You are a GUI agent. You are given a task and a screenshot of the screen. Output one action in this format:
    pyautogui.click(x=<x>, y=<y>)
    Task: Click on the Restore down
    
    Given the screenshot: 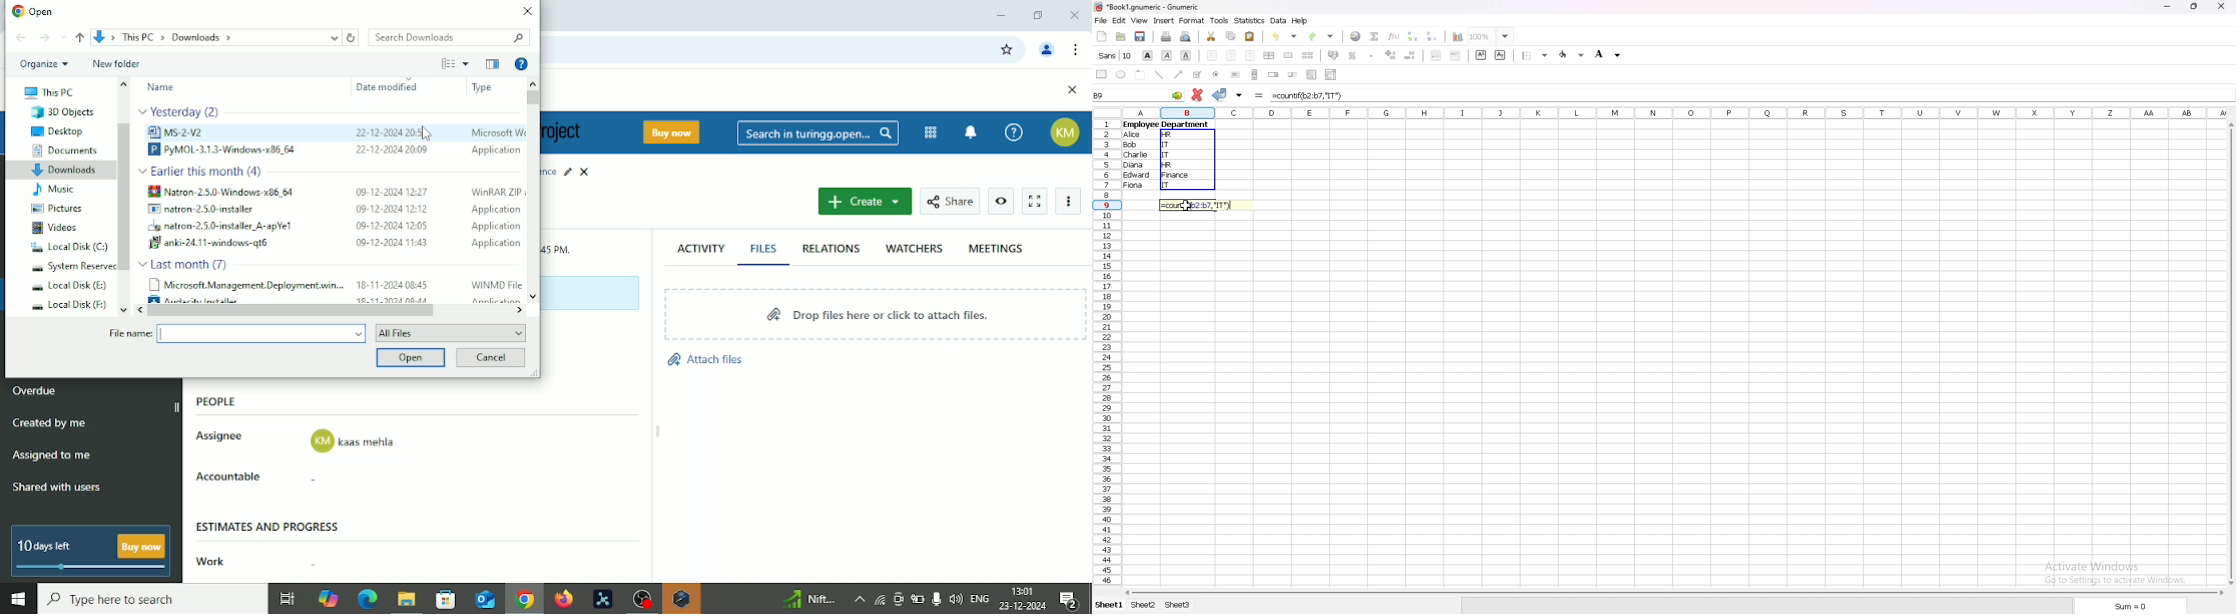 What is the action you would take?
    pyautogui.click(x=1040, y=14)
    